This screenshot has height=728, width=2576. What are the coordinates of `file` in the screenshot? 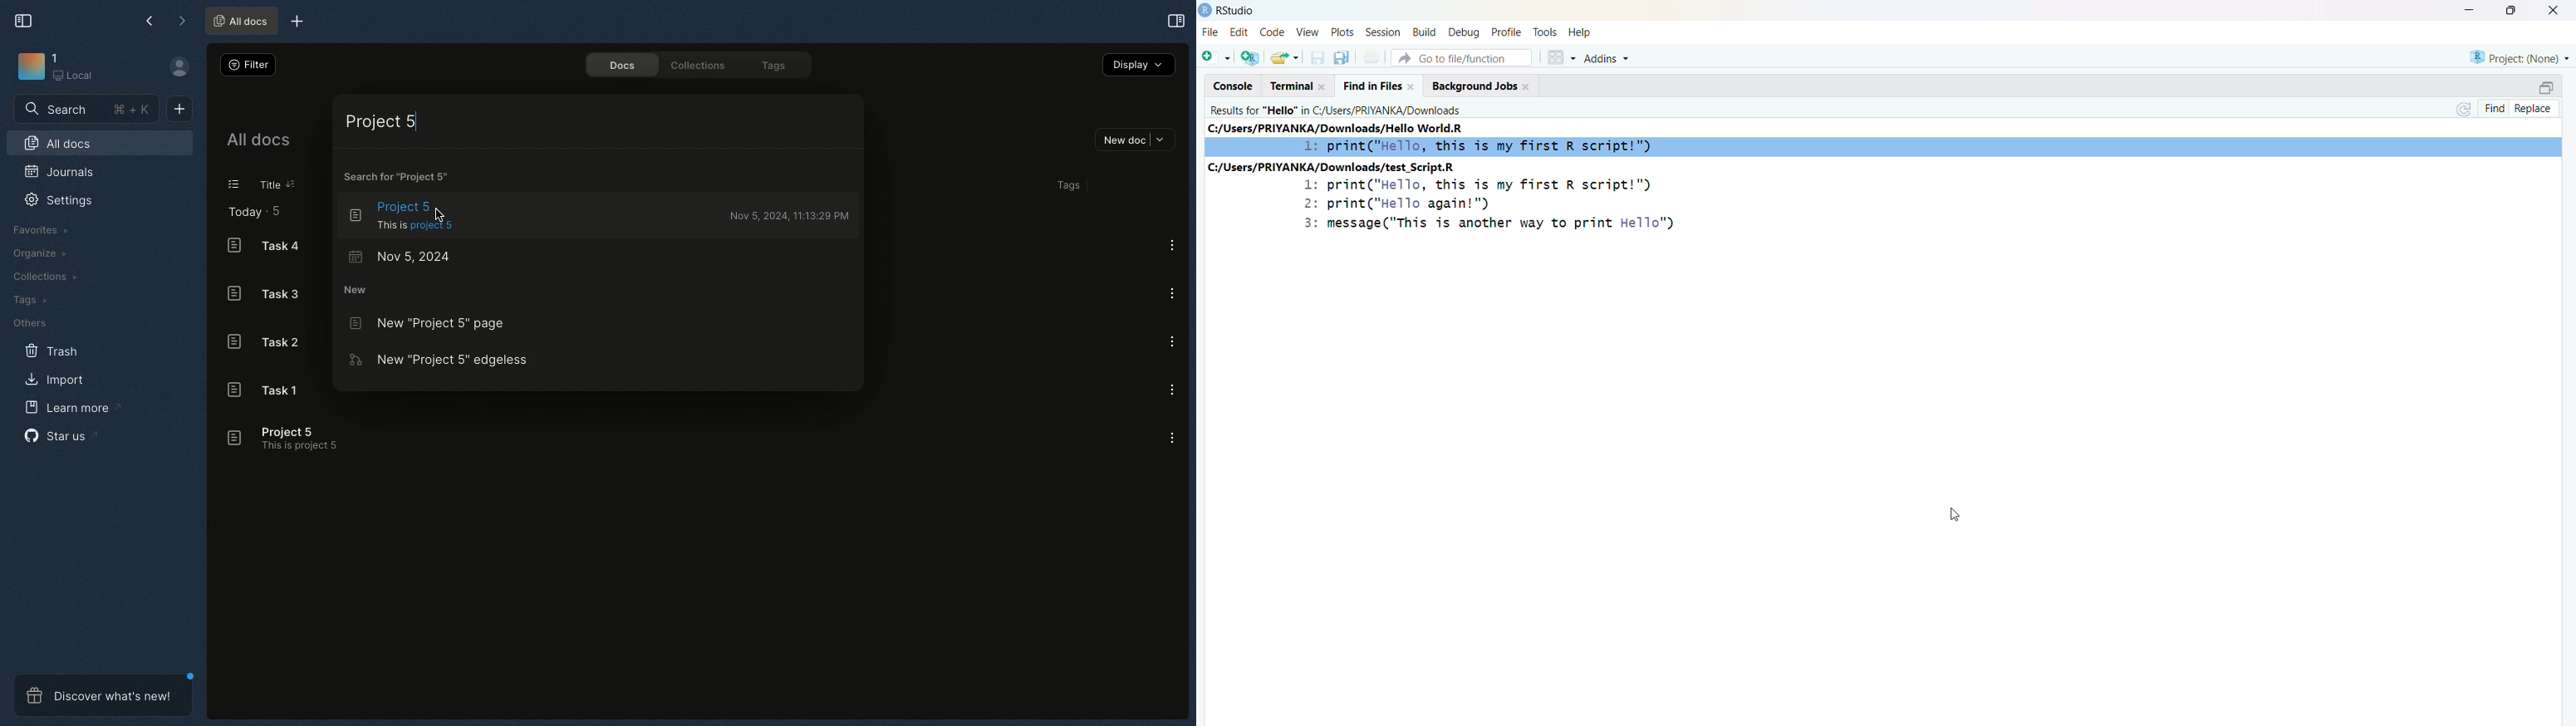 It's located at (1212, 31).